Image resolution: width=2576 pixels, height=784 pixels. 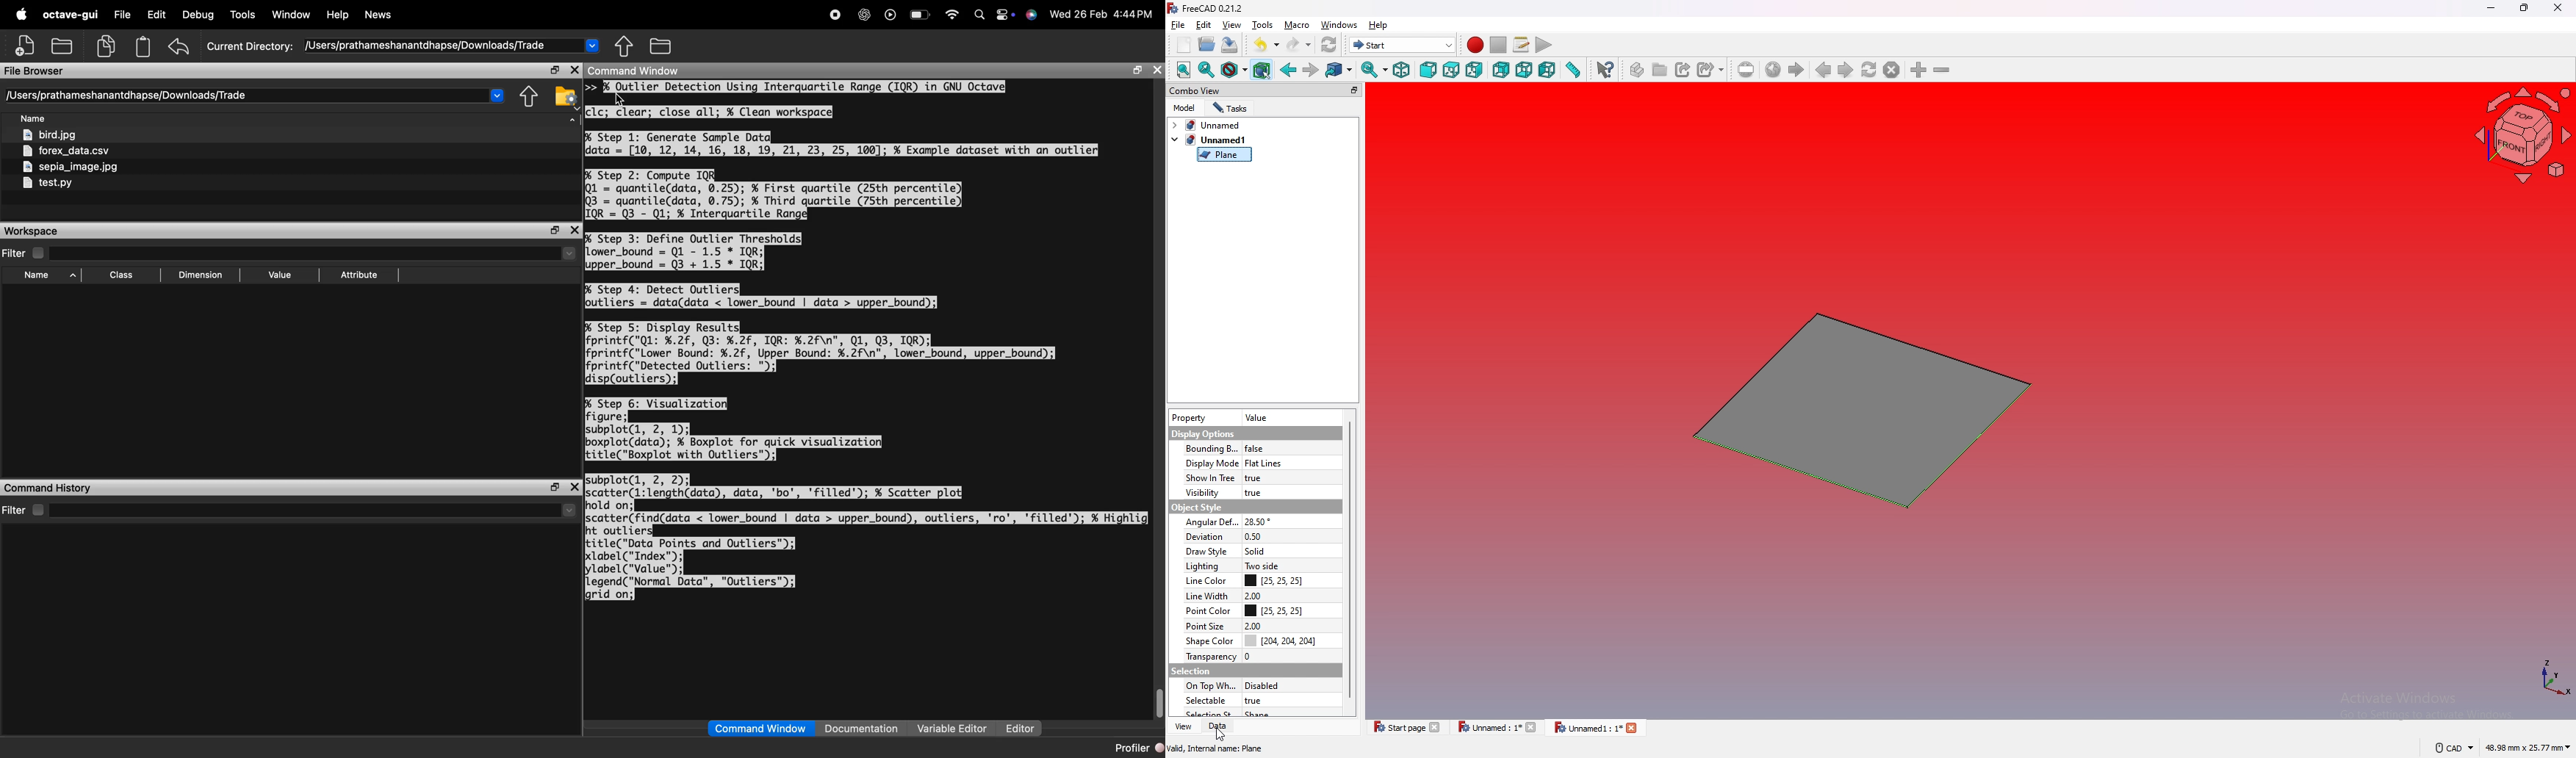 What do you see at coordinates (1209, 521) in the screenshot?
I see `angular deflection` at bounding box center [1209, 521].